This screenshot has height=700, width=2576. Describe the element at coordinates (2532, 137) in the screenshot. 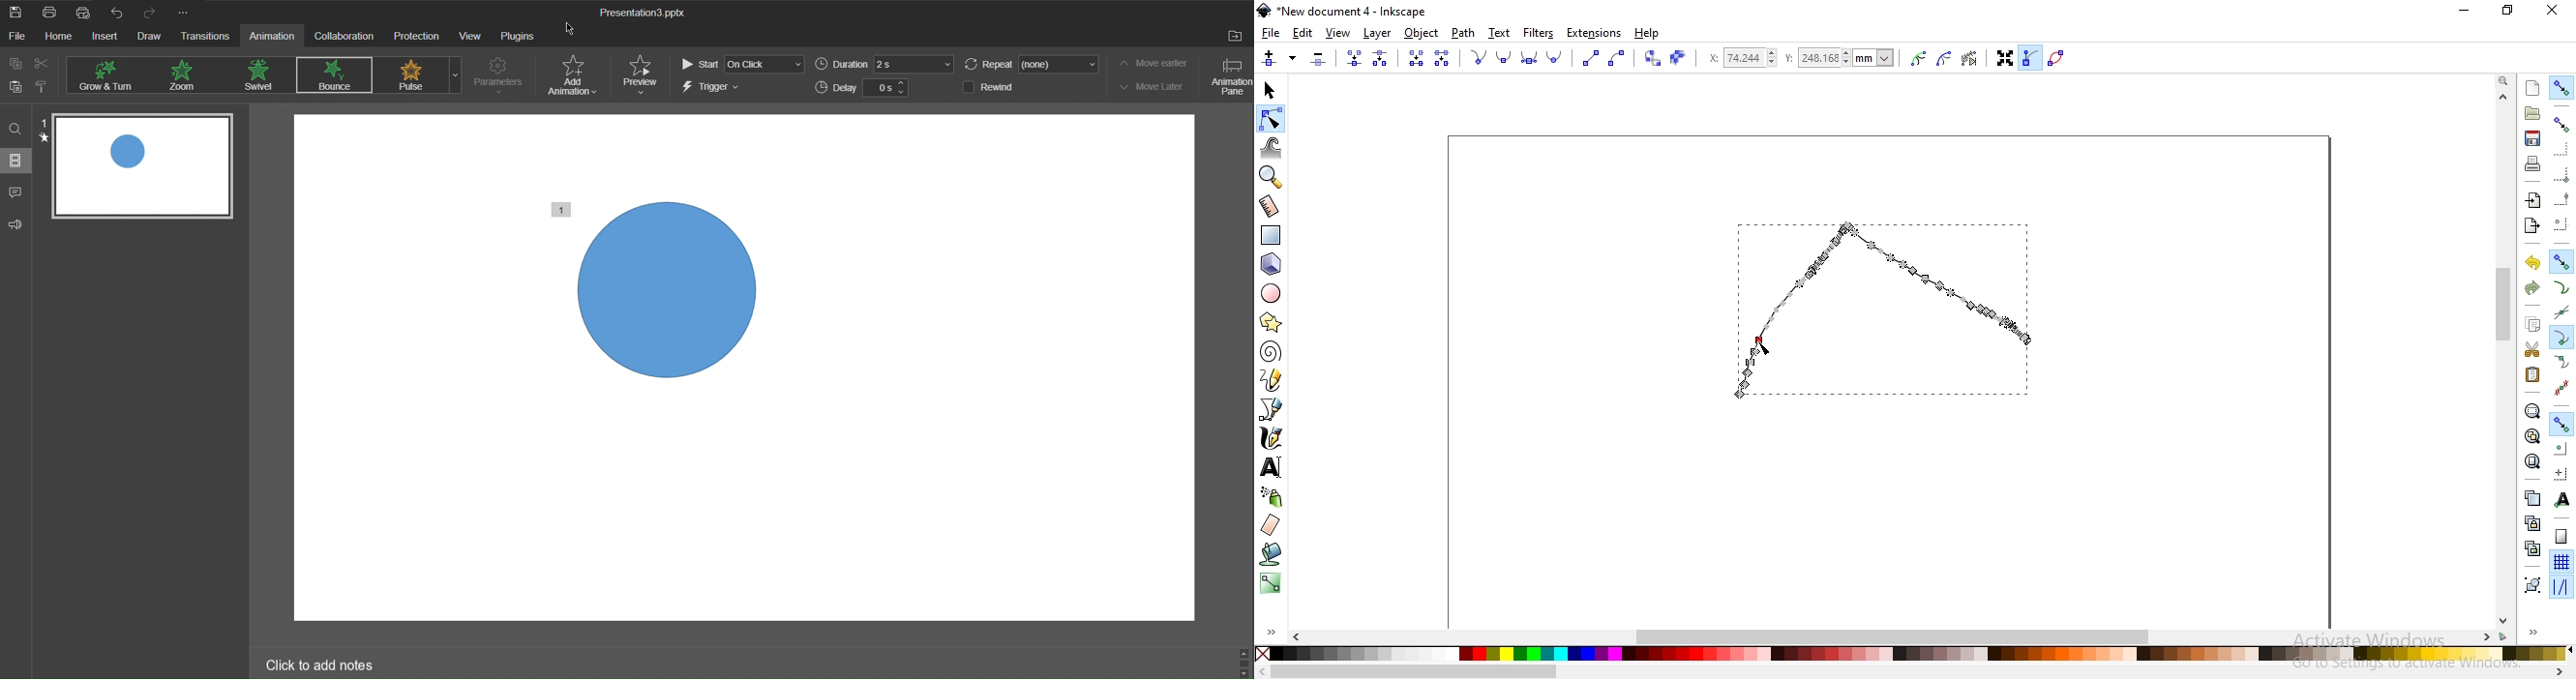

I see `save an existing document` at that location.